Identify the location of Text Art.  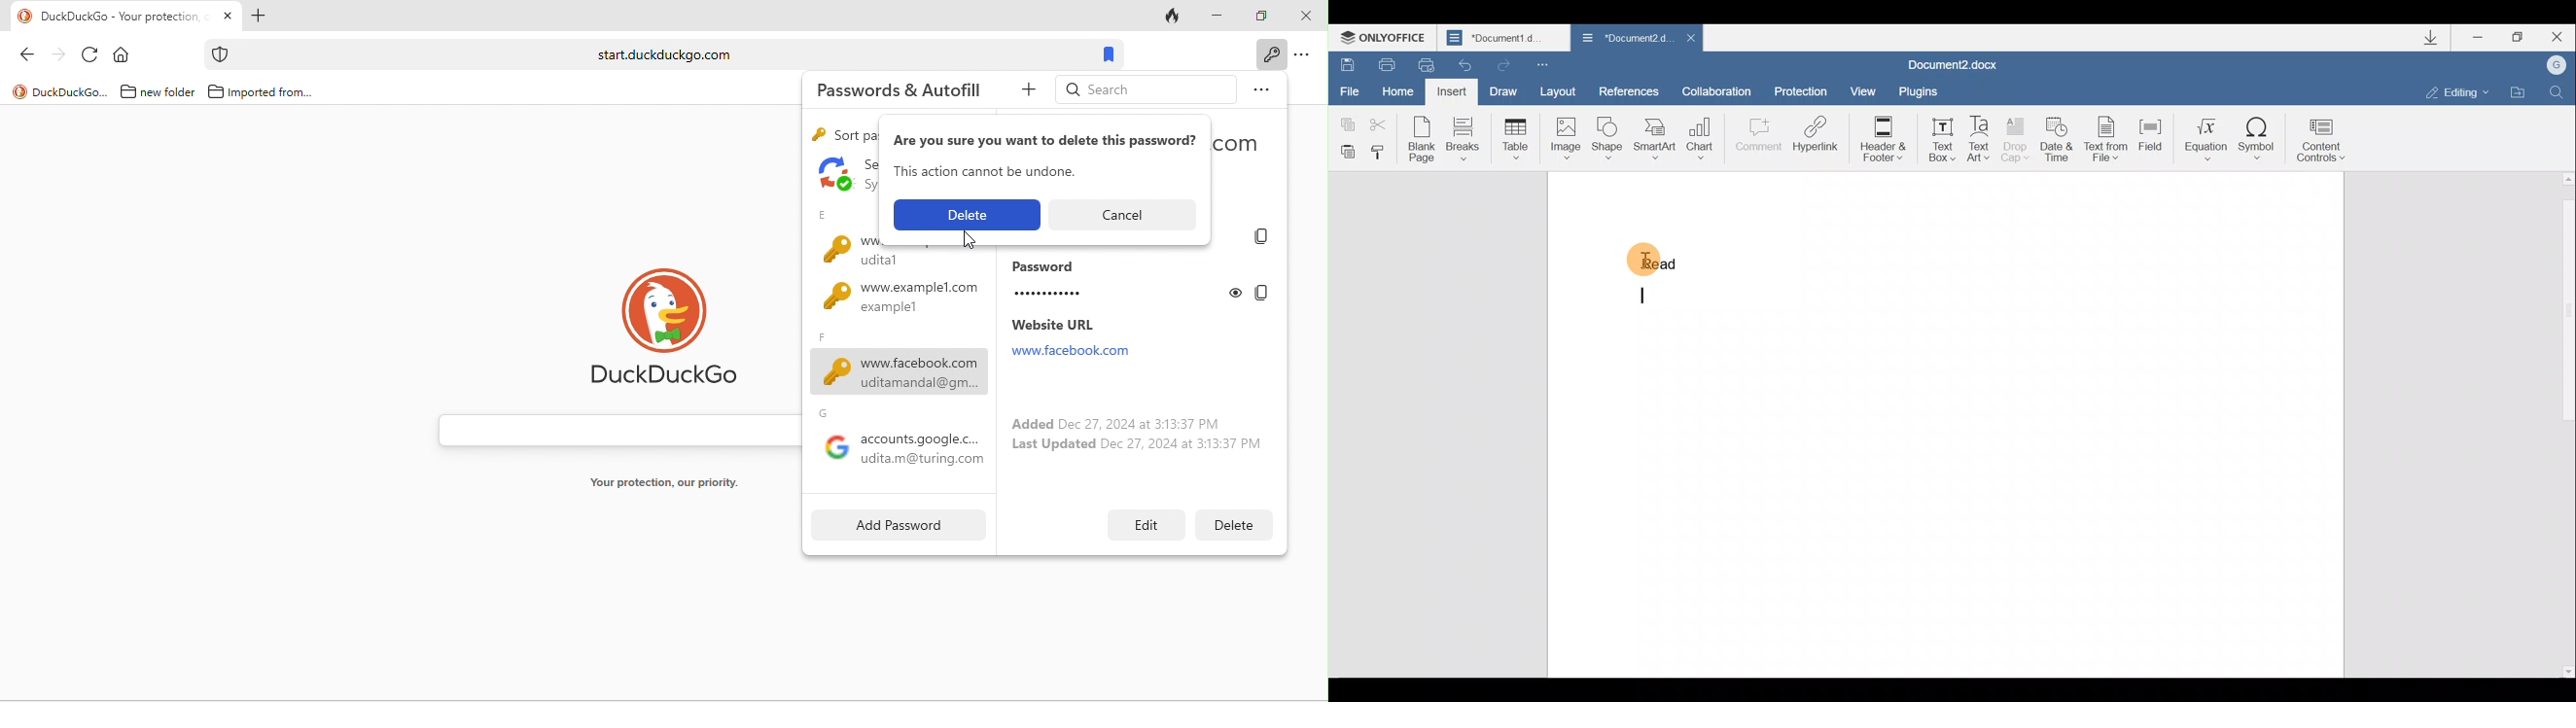
(1980, 140).